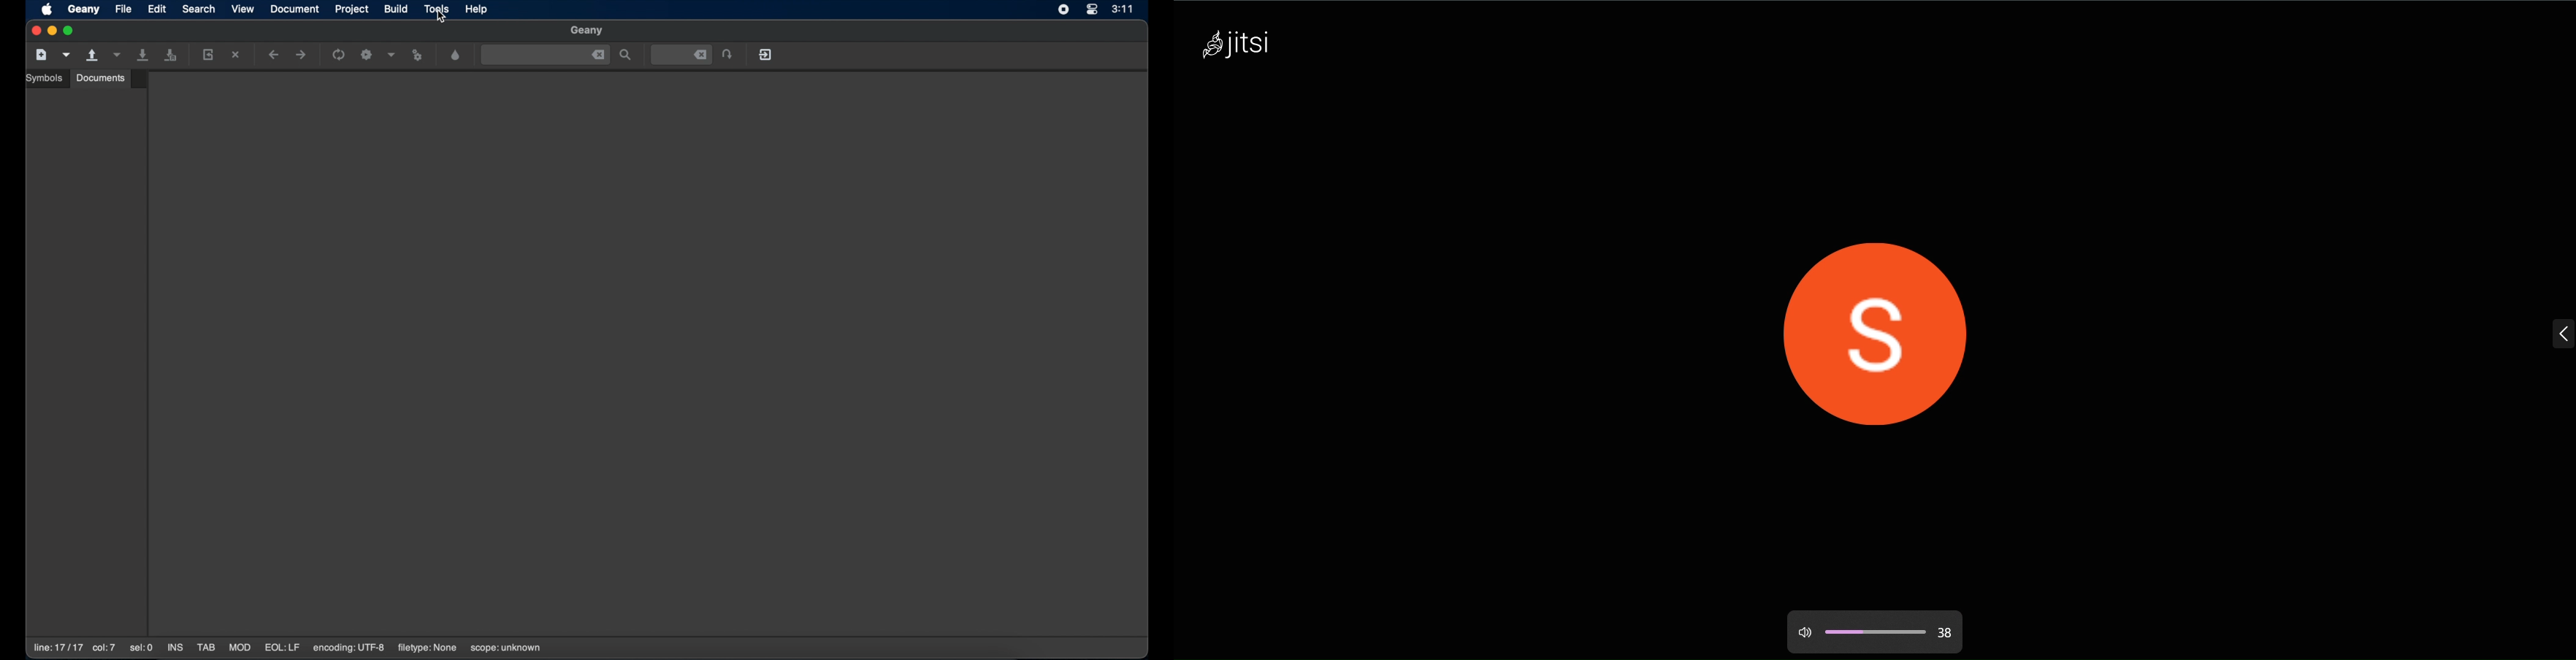  I want to click on open an existing file, so click(93, 56).